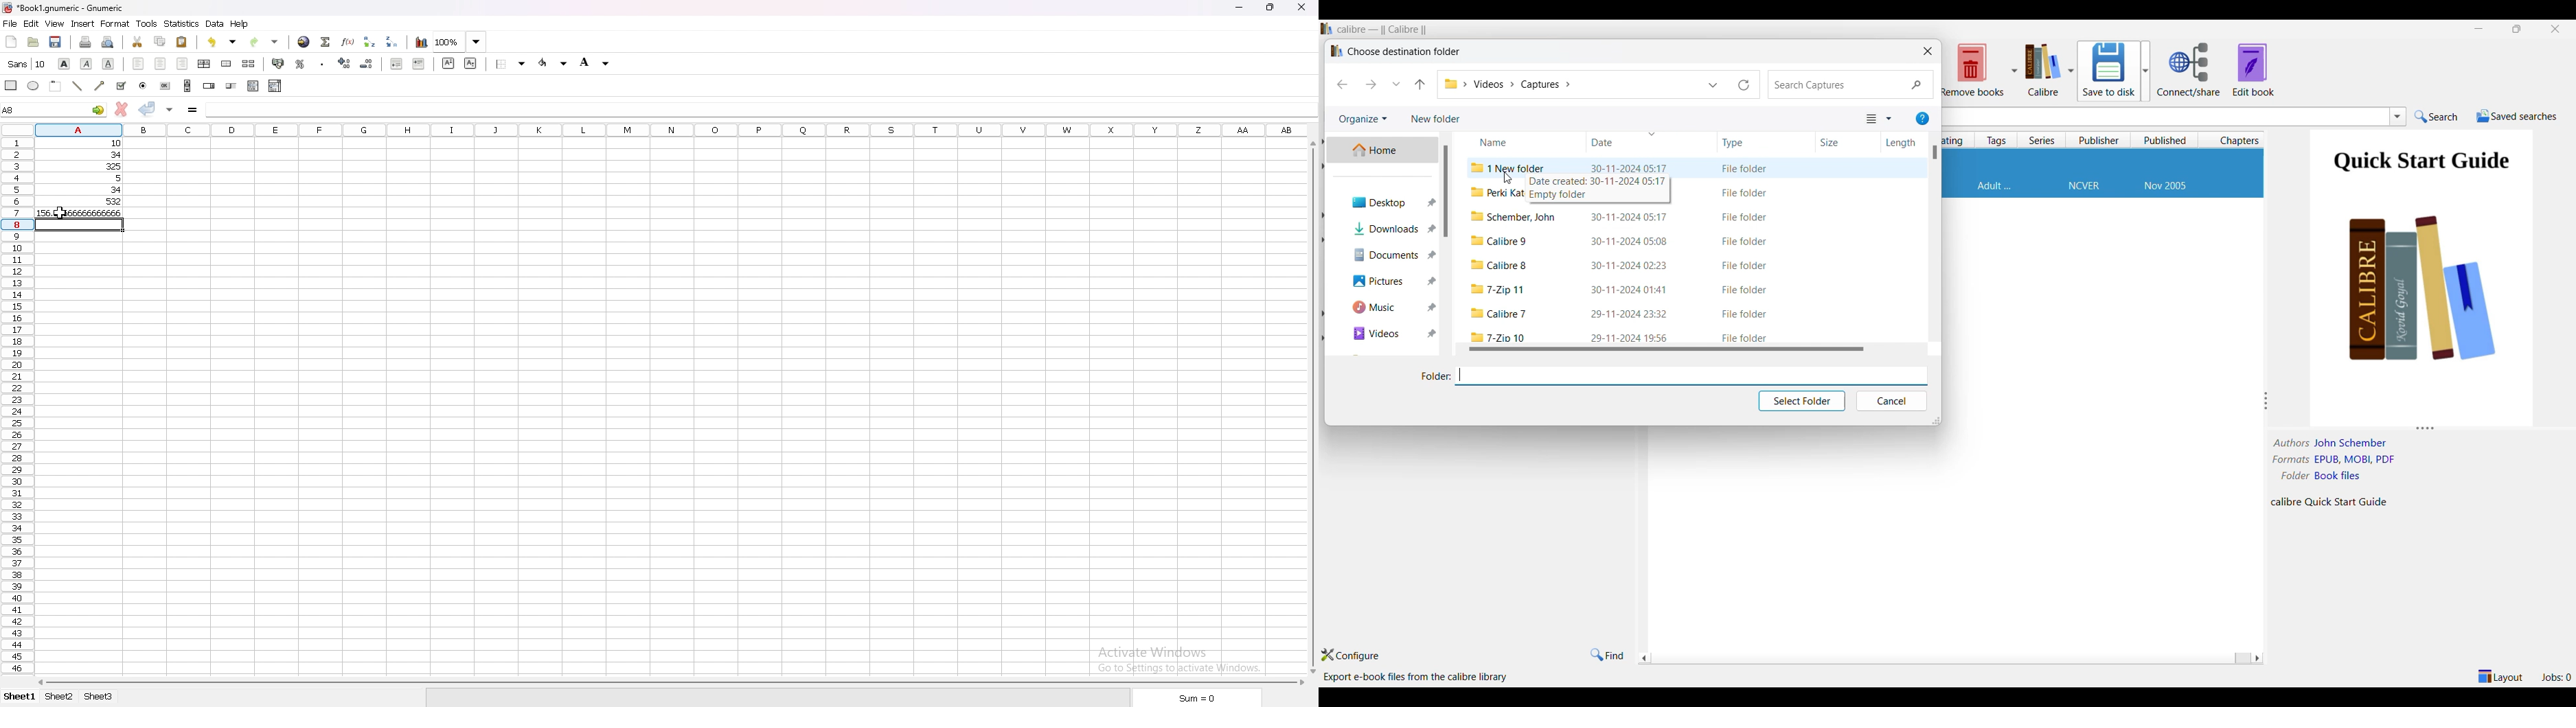 The image size is (2576, 728). What do you see at coordinates (161, 40) in the screenshot?
I see `copy` at bounding box center [161, 40].